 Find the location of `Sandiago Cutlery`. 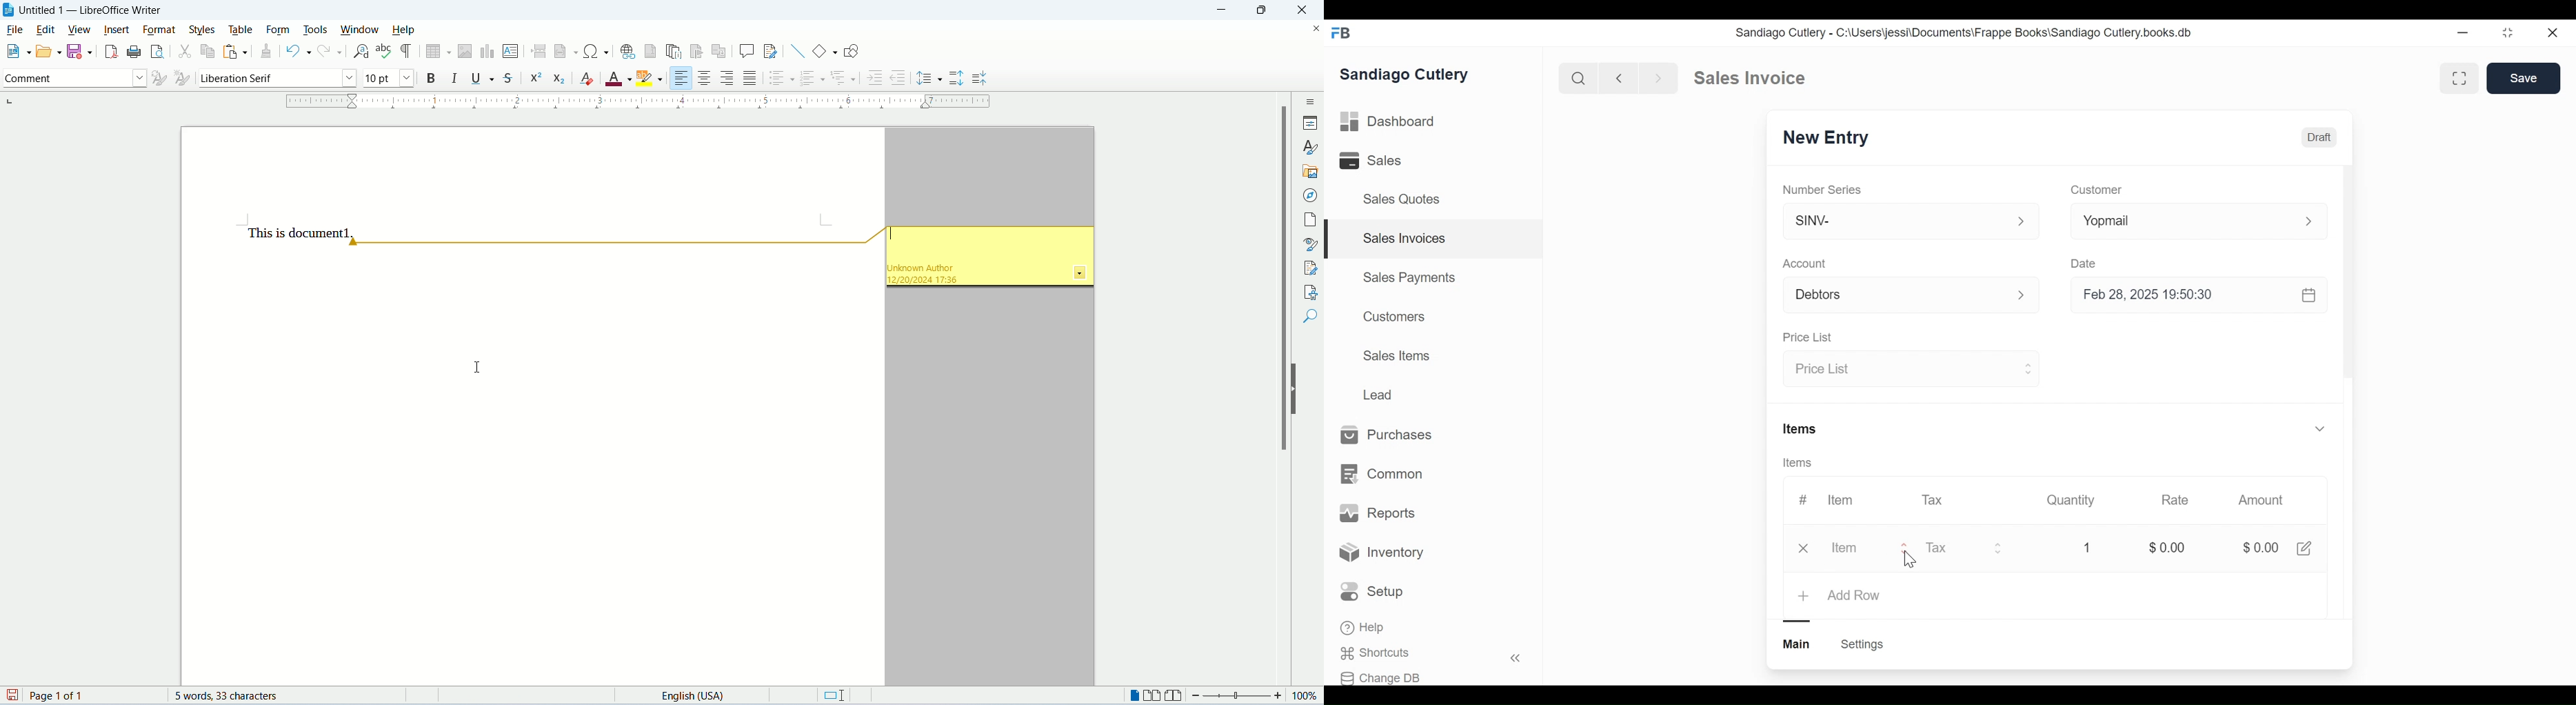

Sandiago Cutlery is located at coordinates (1408, 74).